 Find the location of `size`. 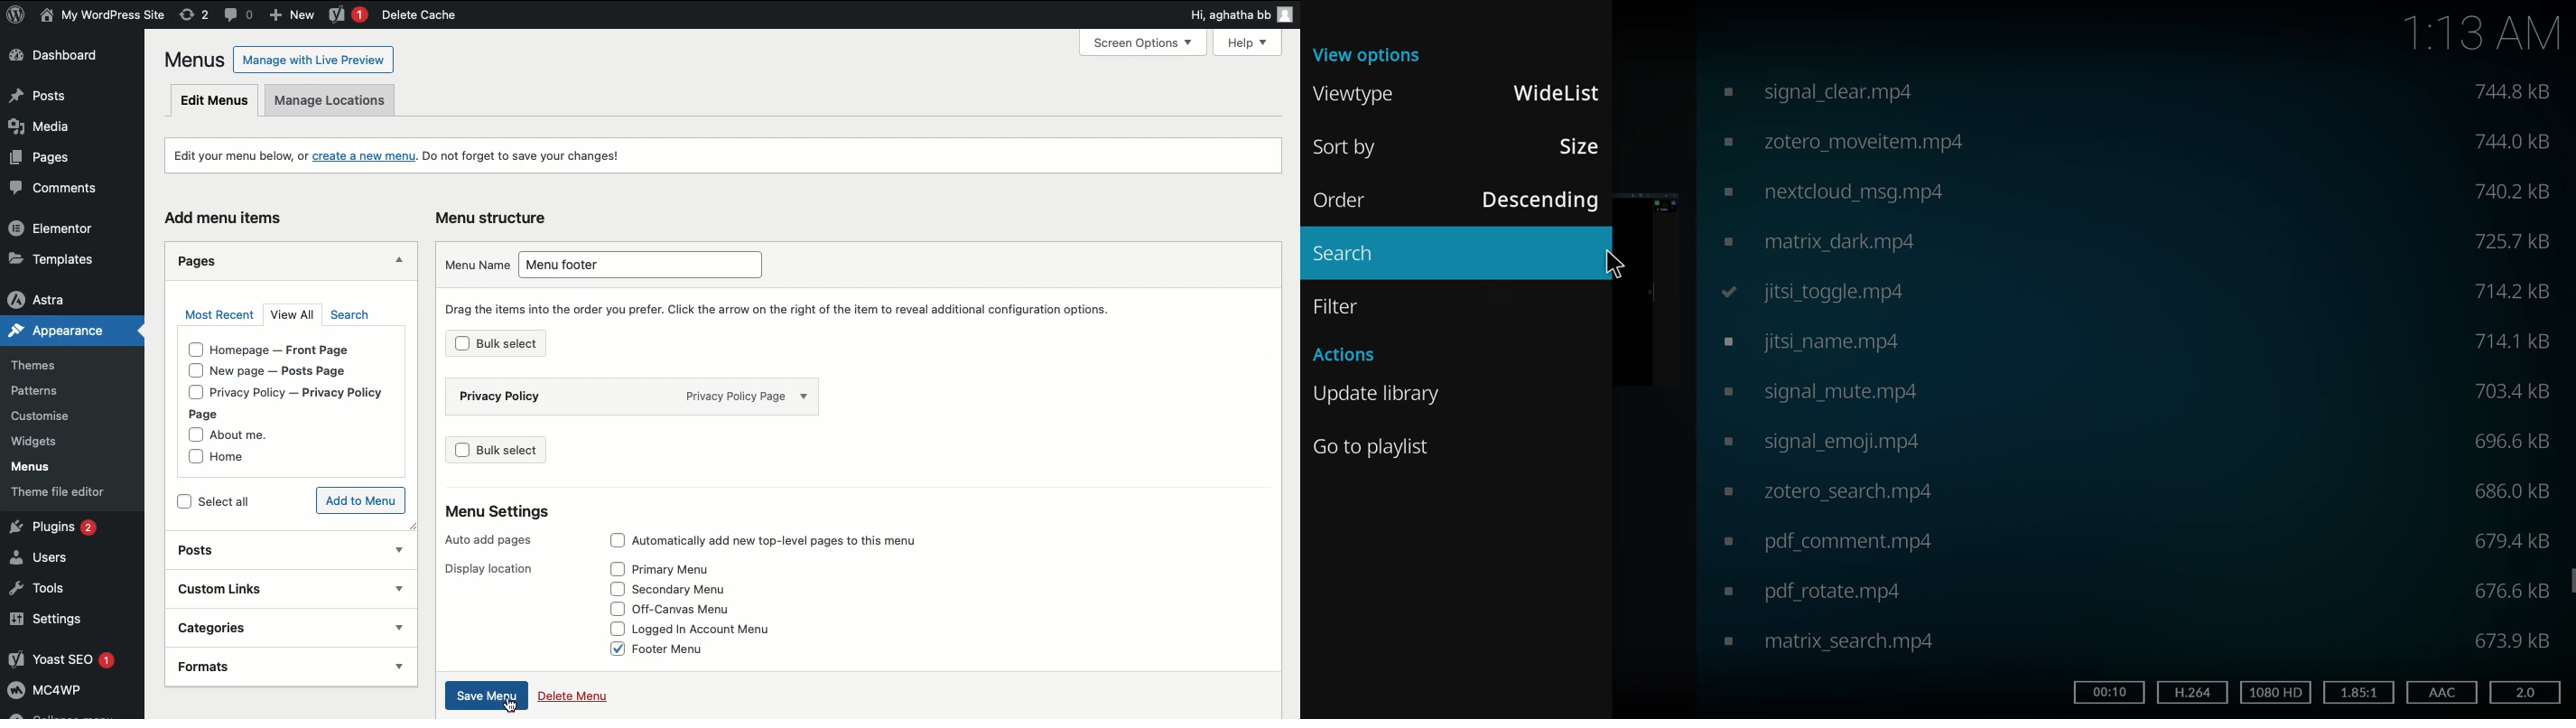

size is located at coordinates (1574, 146).